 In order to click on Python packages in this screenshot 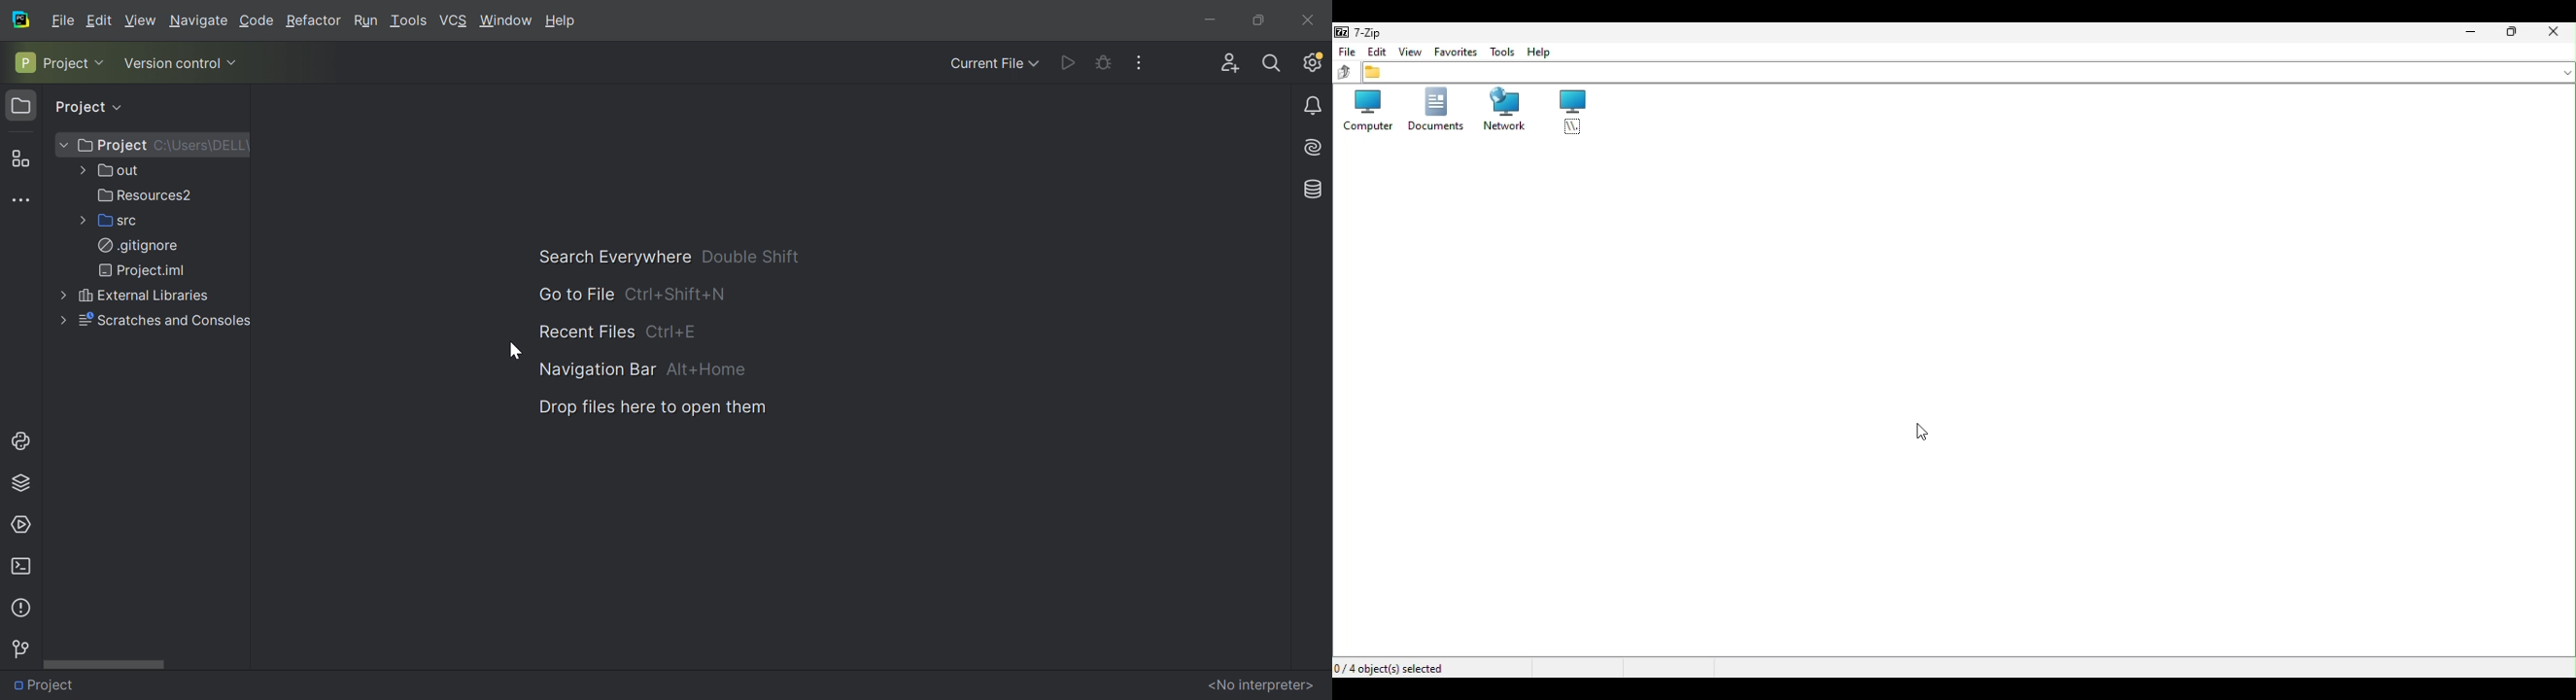, I will do `click(26, 481)`.